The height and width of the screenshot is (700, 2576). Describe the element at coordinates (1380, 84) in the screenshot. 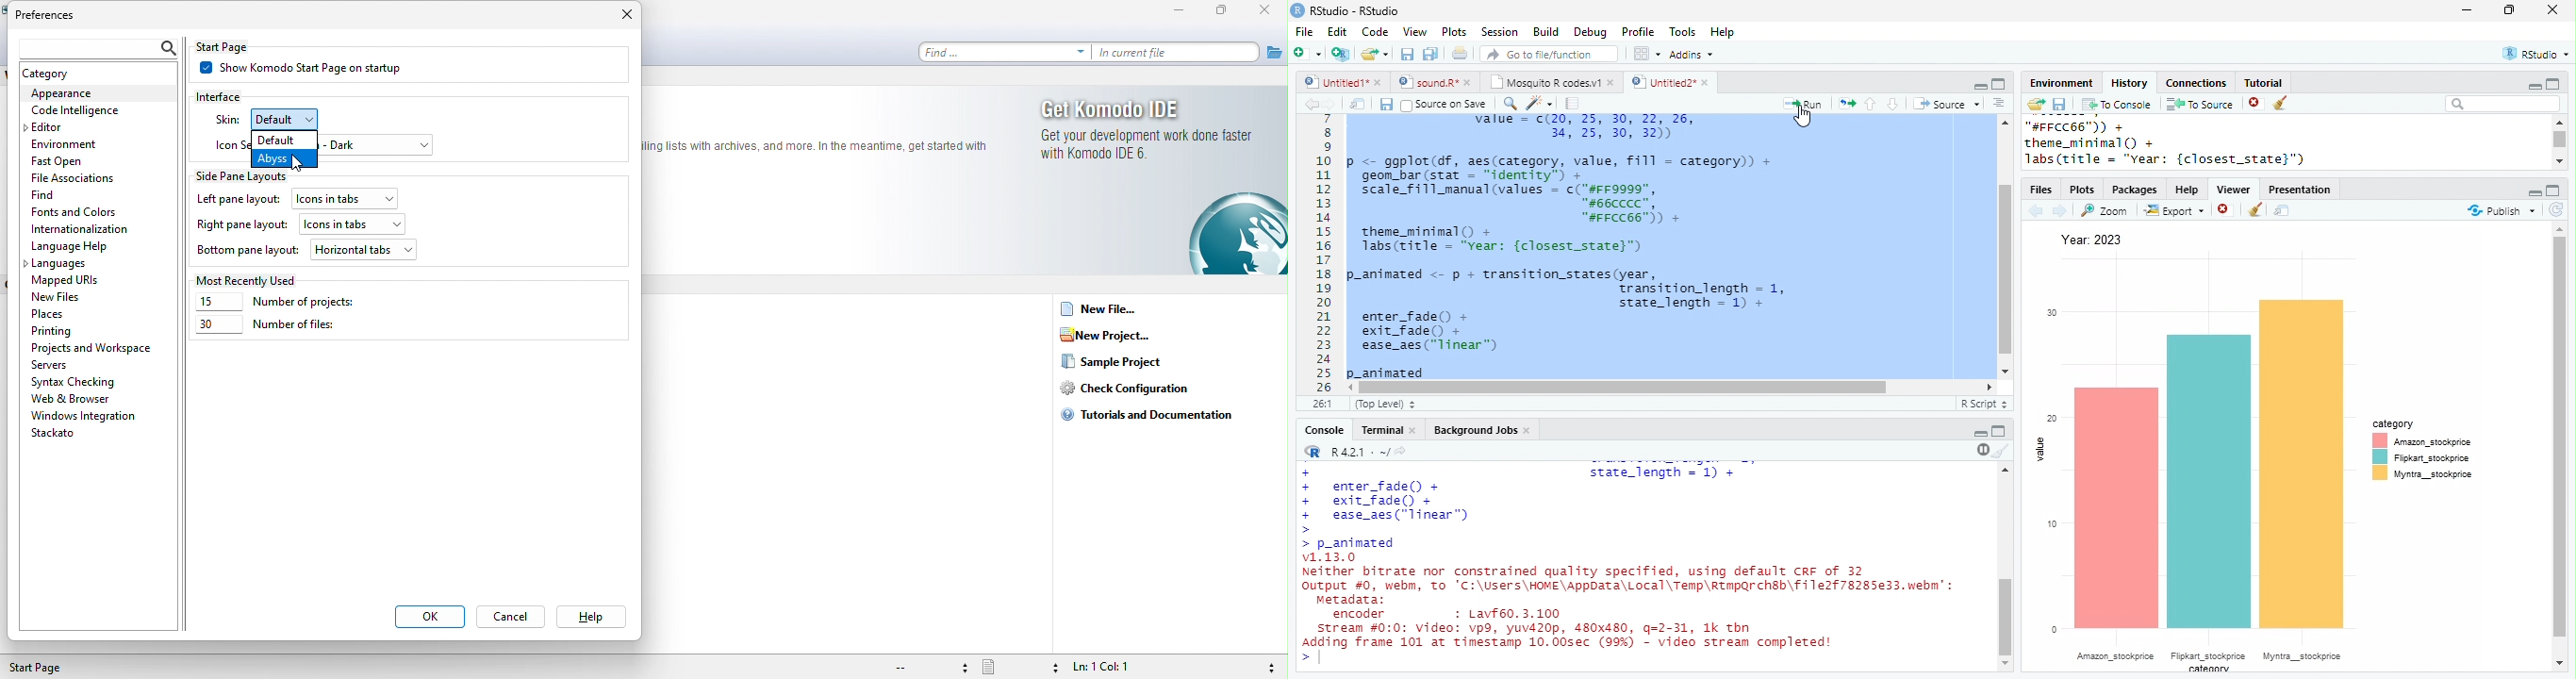

I see `close` at that location.